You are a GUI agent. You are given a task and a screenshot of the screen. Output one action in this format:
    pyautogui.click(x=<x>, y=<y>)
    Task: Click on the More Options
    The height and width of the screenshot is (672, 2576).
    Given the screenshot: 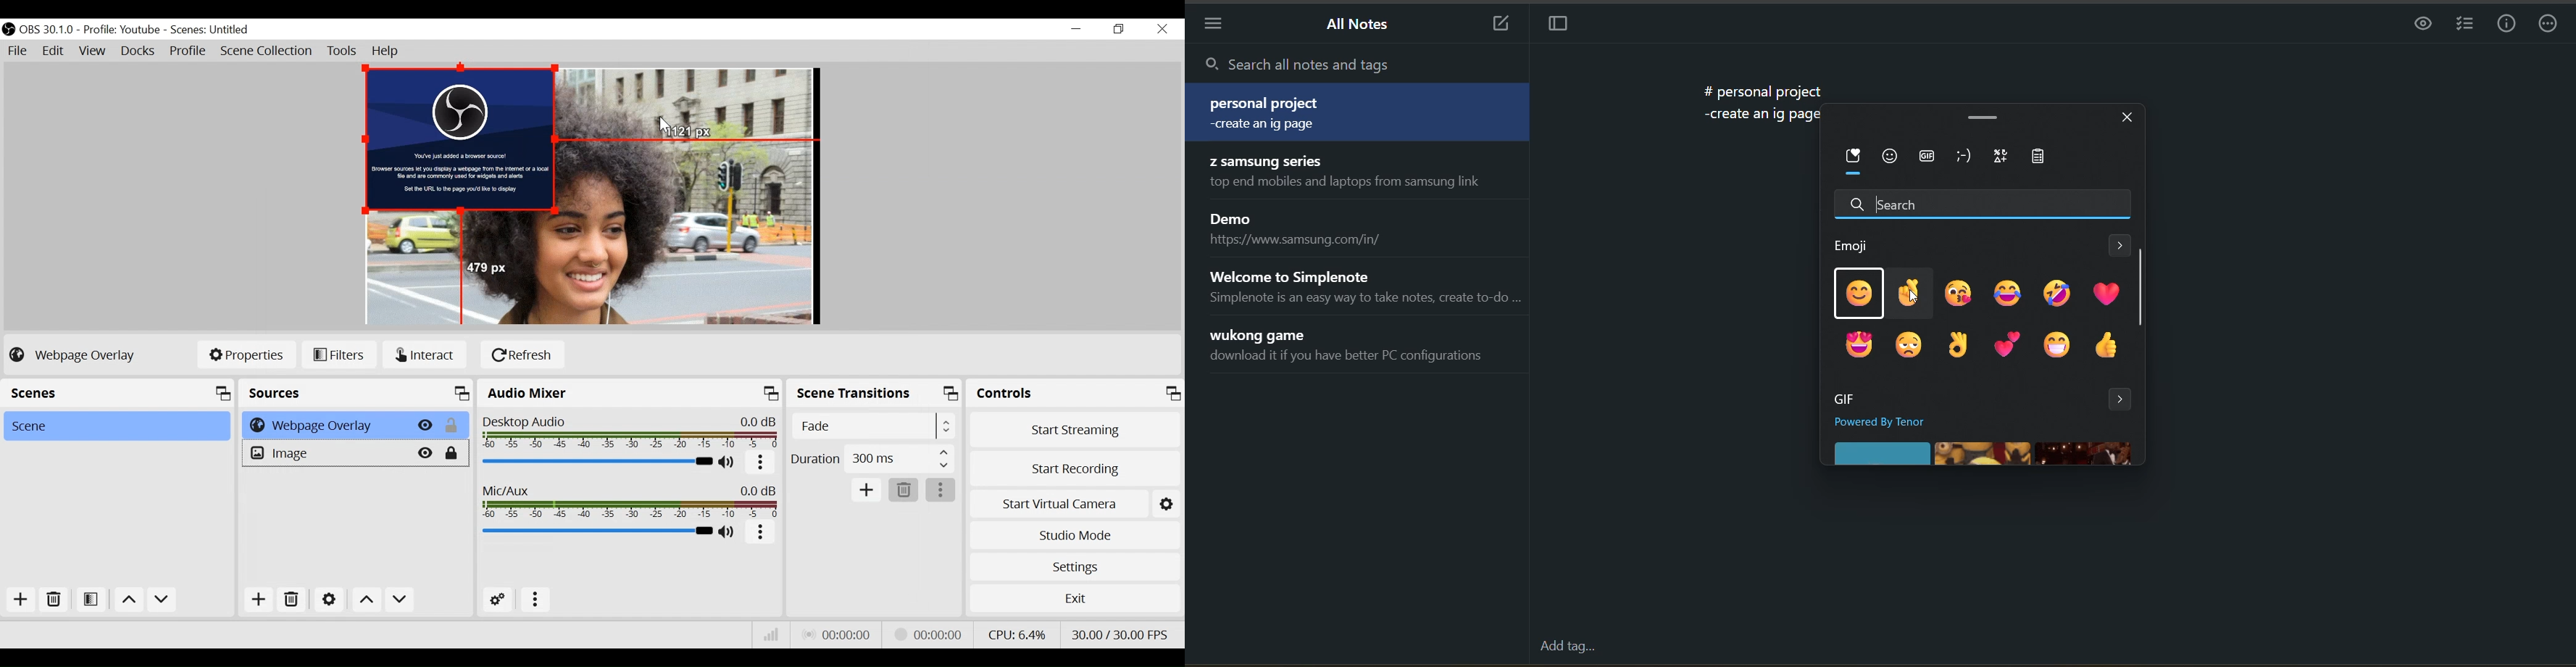 What is the action you would take?
    pyautogui.click(x=940, y=489)
    